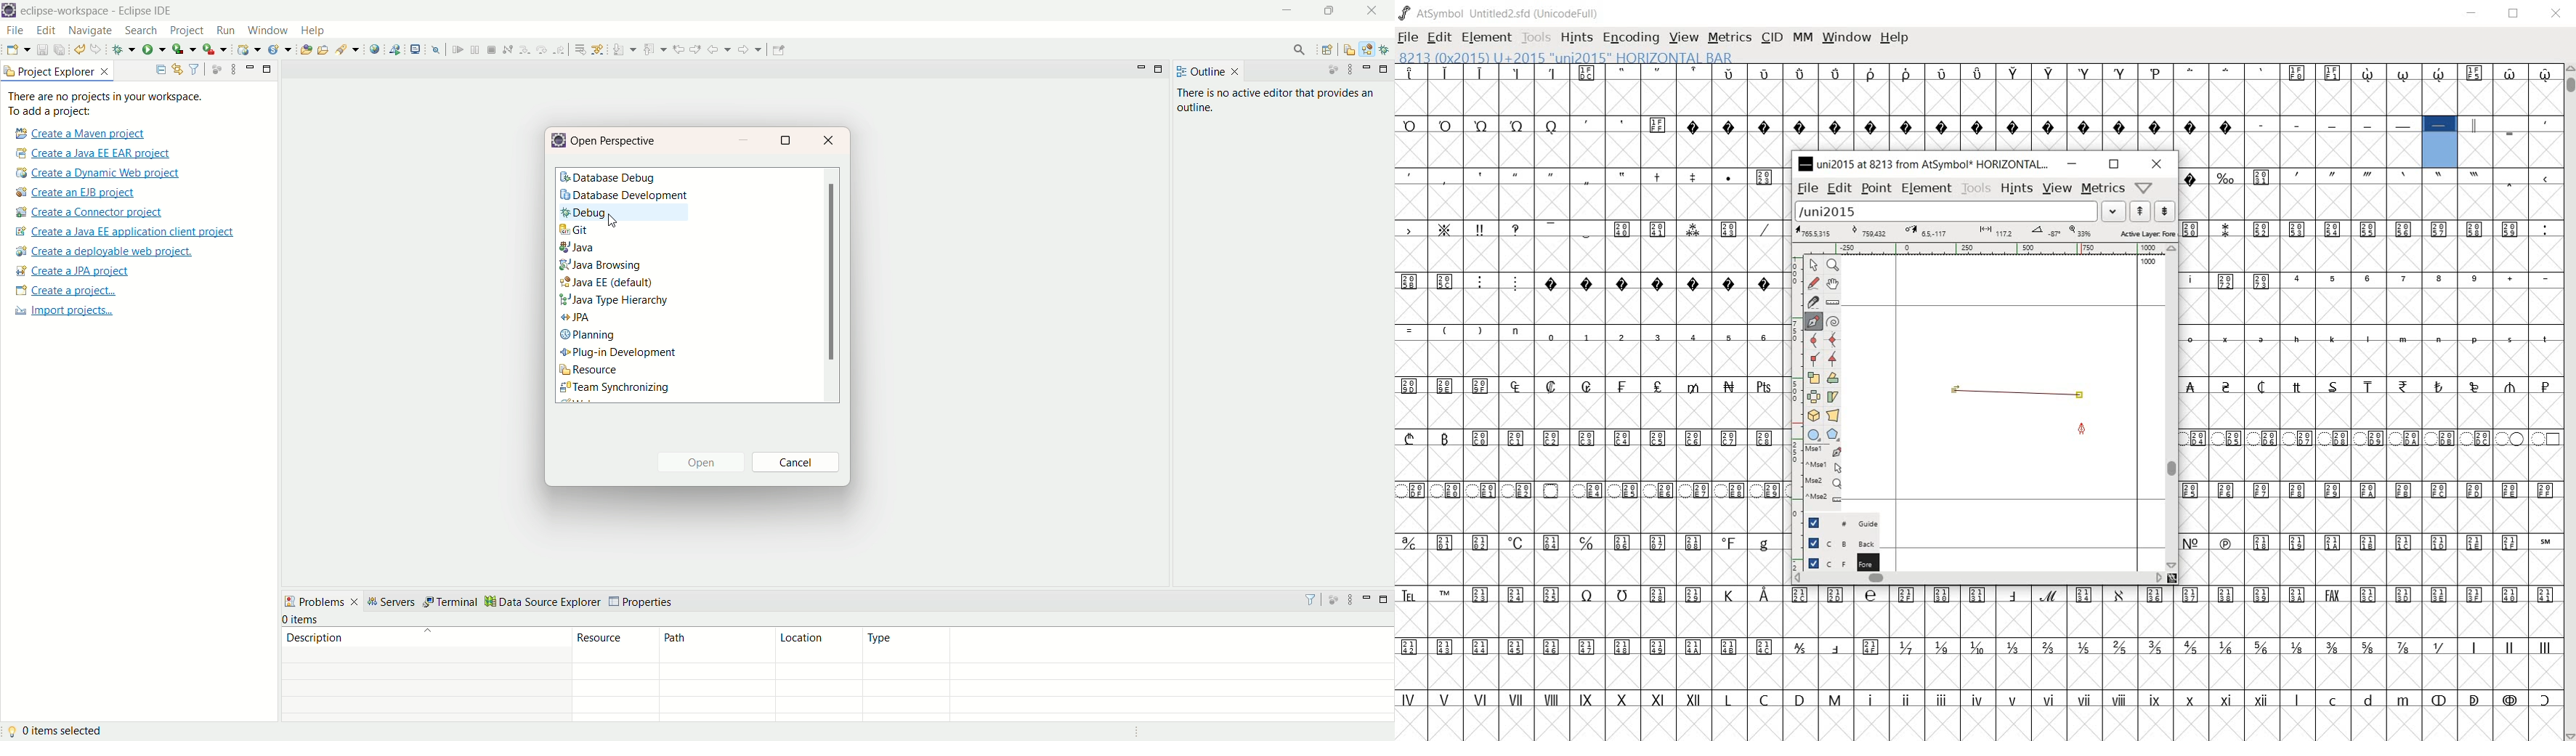  I want to click on hints, so click(2018, 191).